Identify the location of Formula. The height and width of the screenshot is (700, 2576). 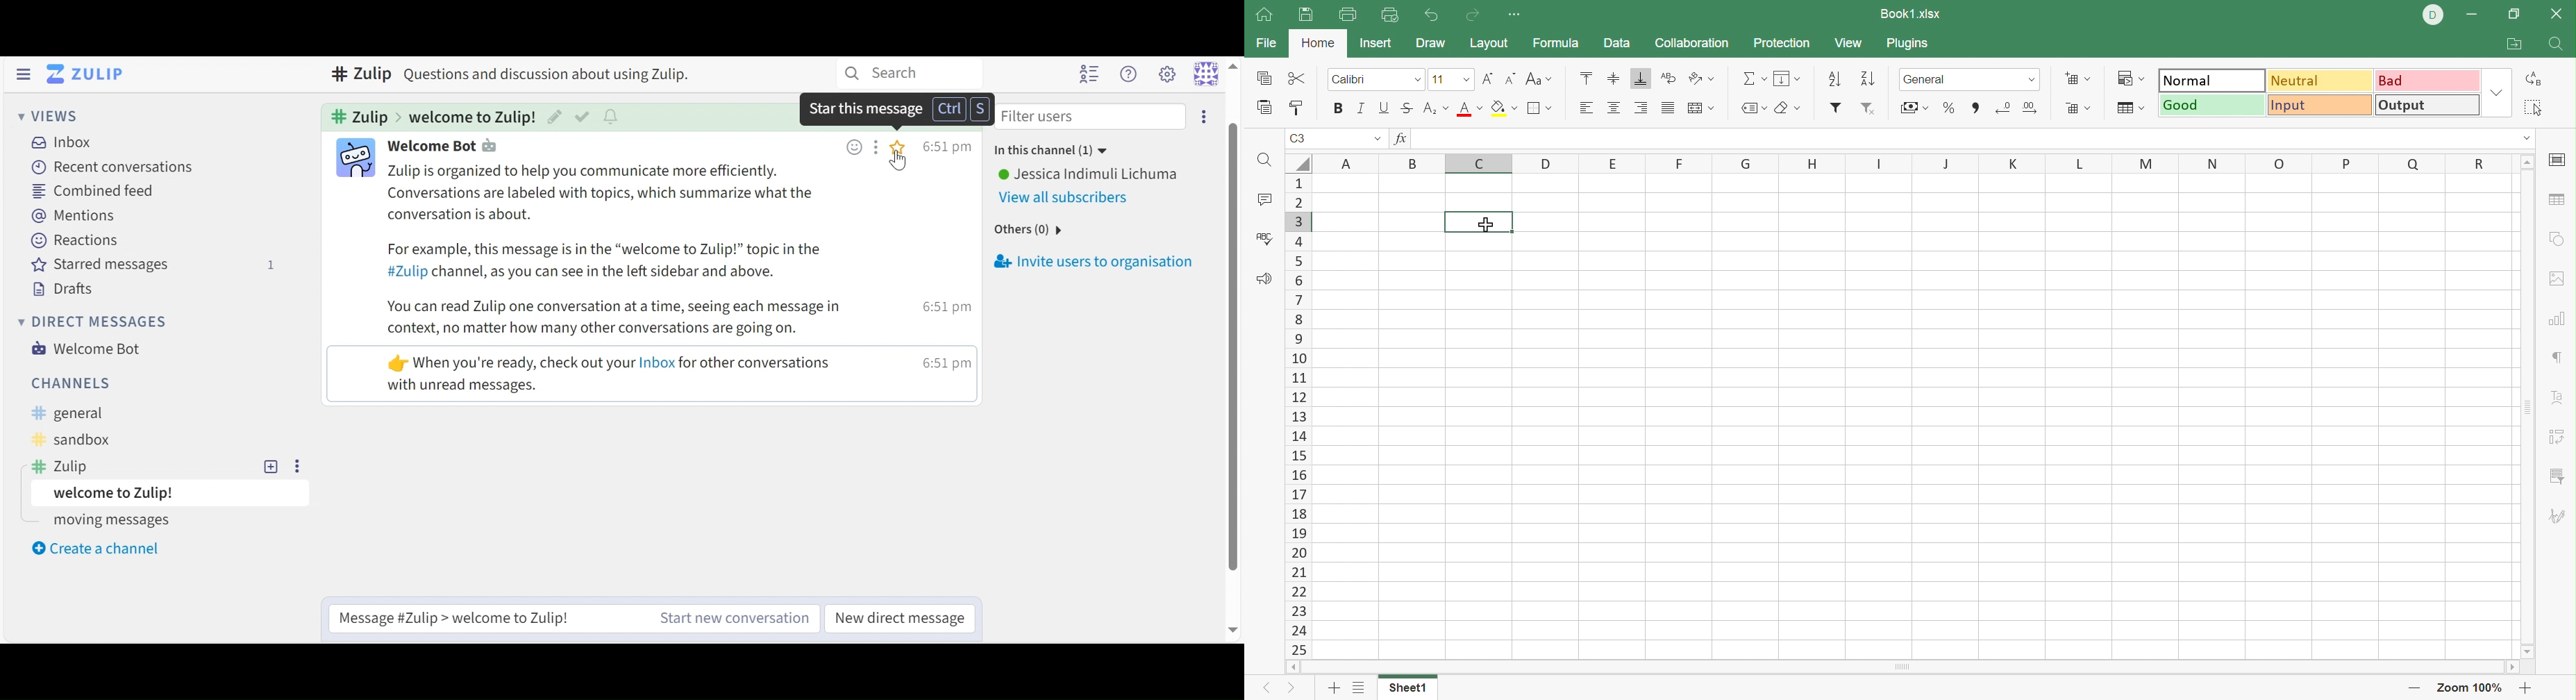
(1559, 42).